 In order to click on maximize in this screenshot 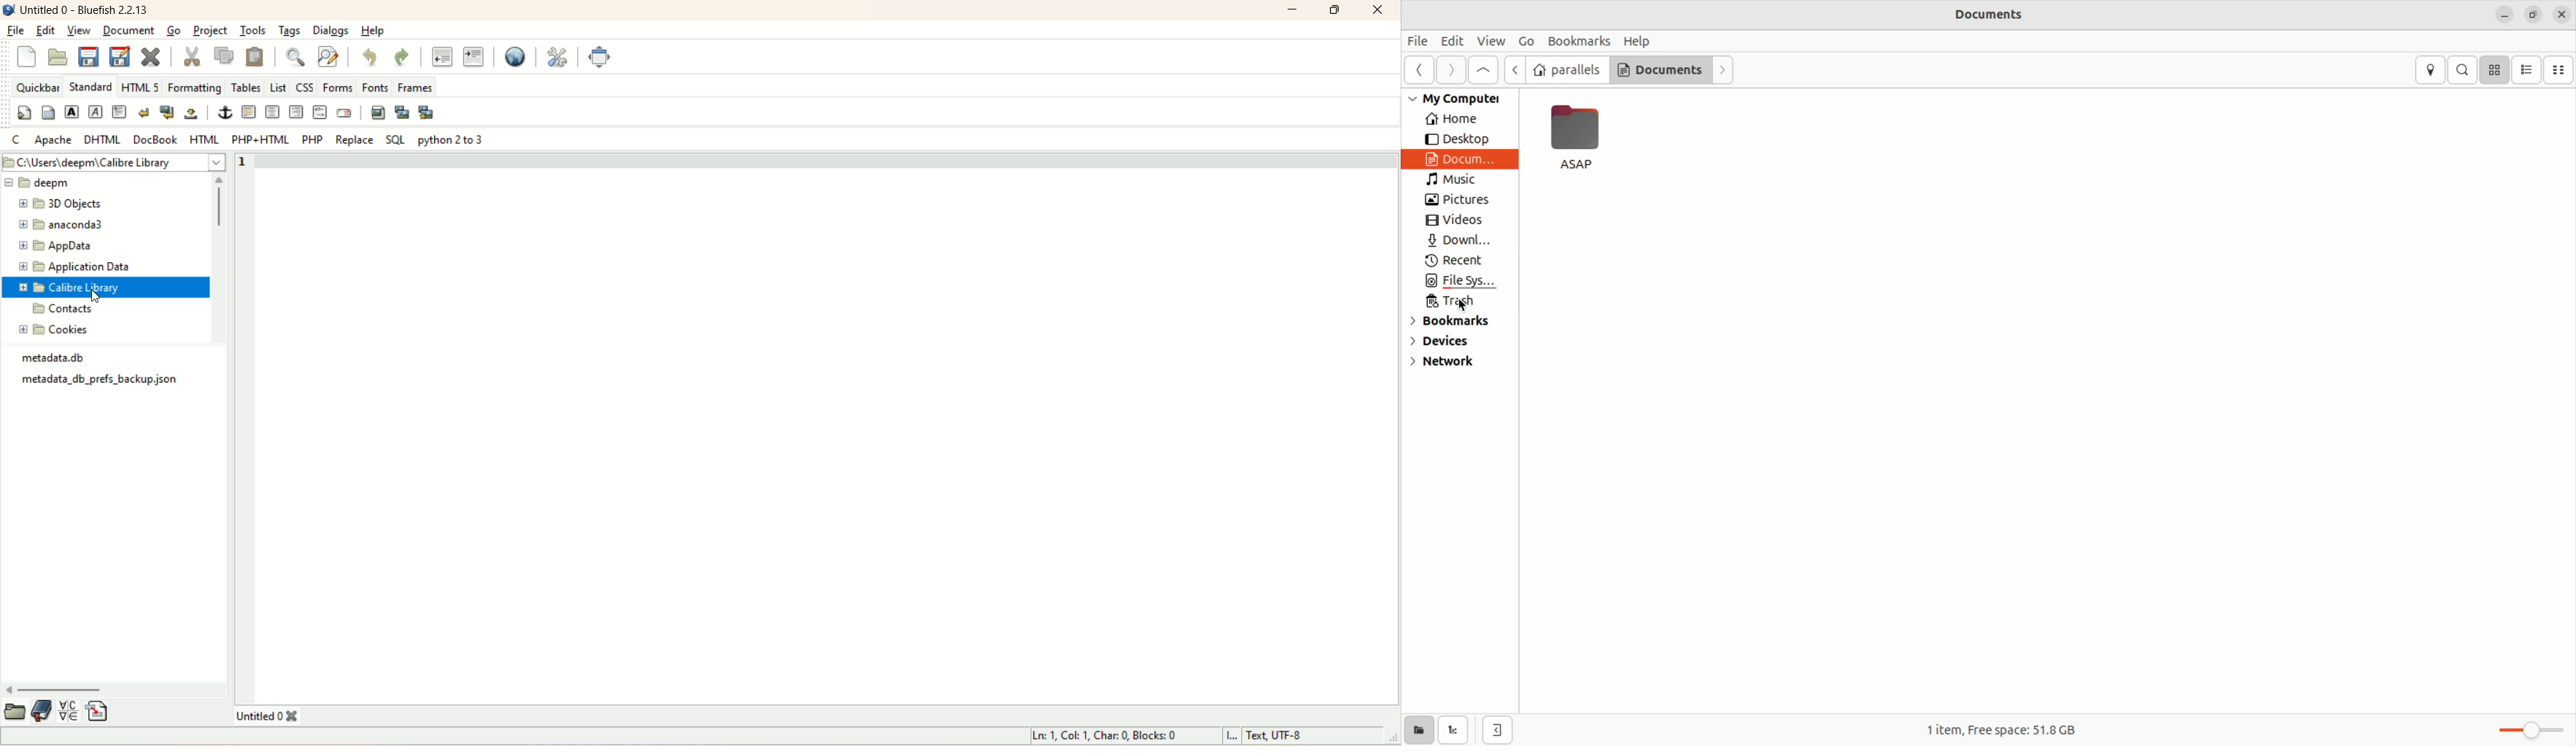, I will do `click(1336, 11)`.